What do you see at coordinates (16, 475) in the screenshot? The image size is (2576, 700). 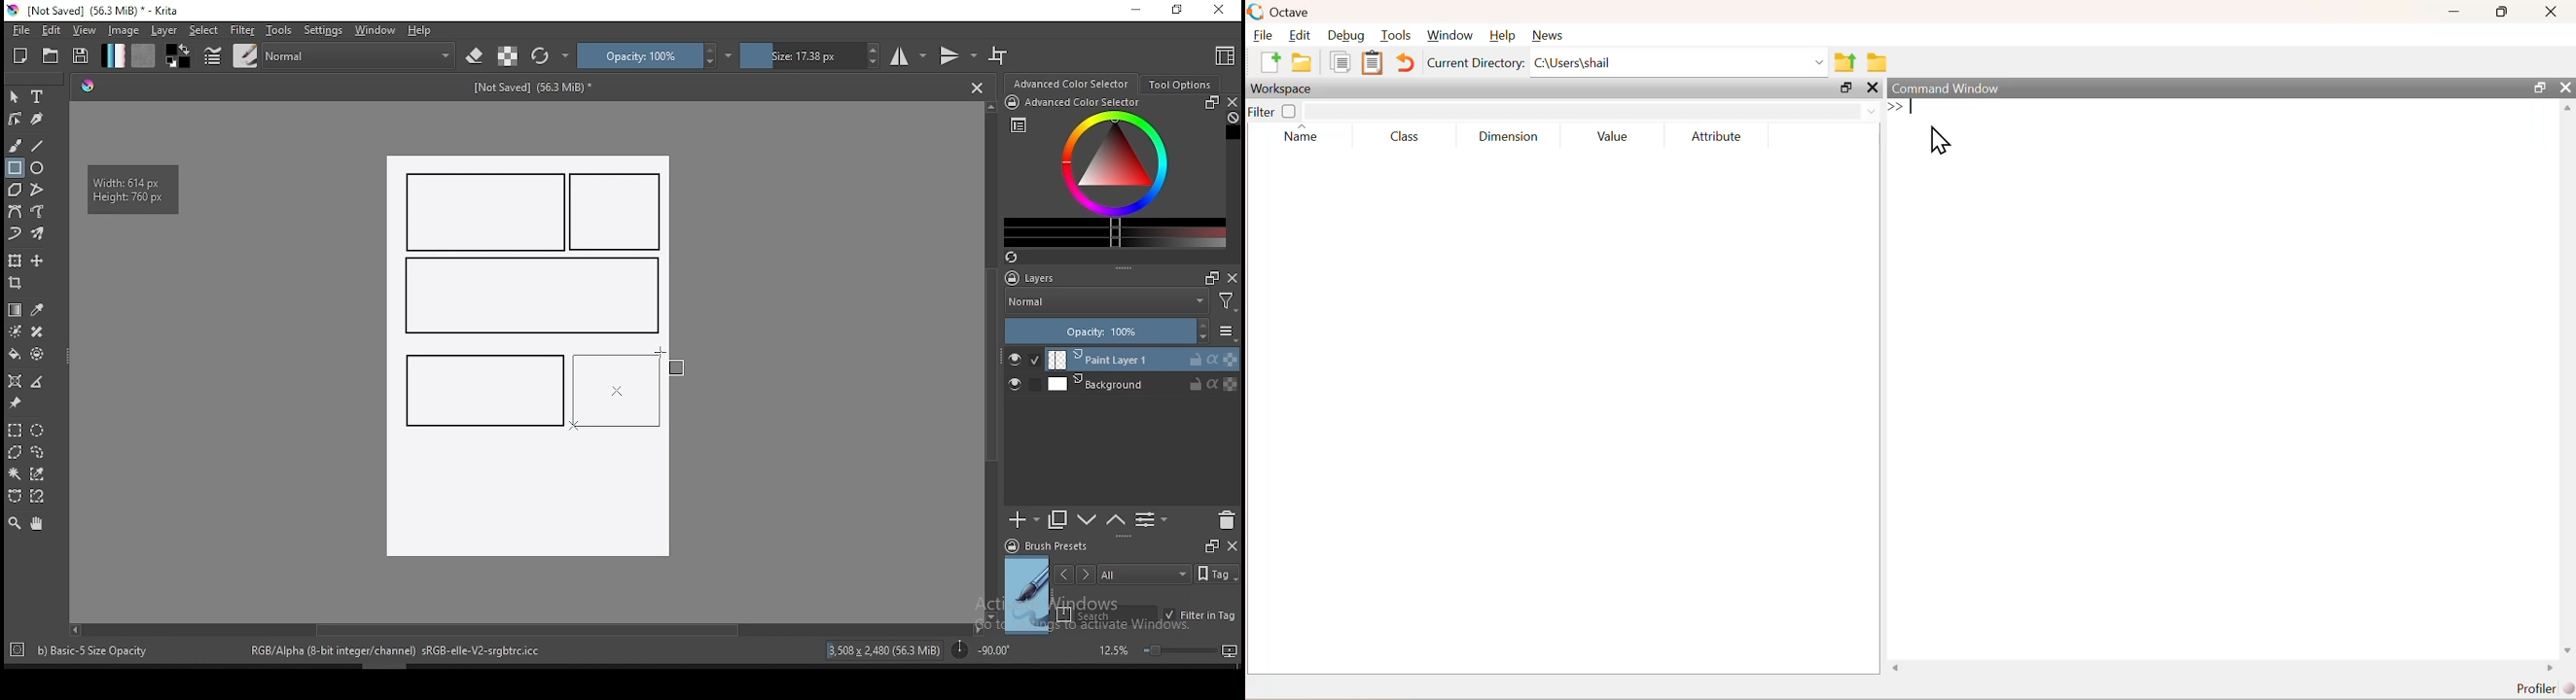 I see `contiguous selection tool` at bounding box center [16, 475].